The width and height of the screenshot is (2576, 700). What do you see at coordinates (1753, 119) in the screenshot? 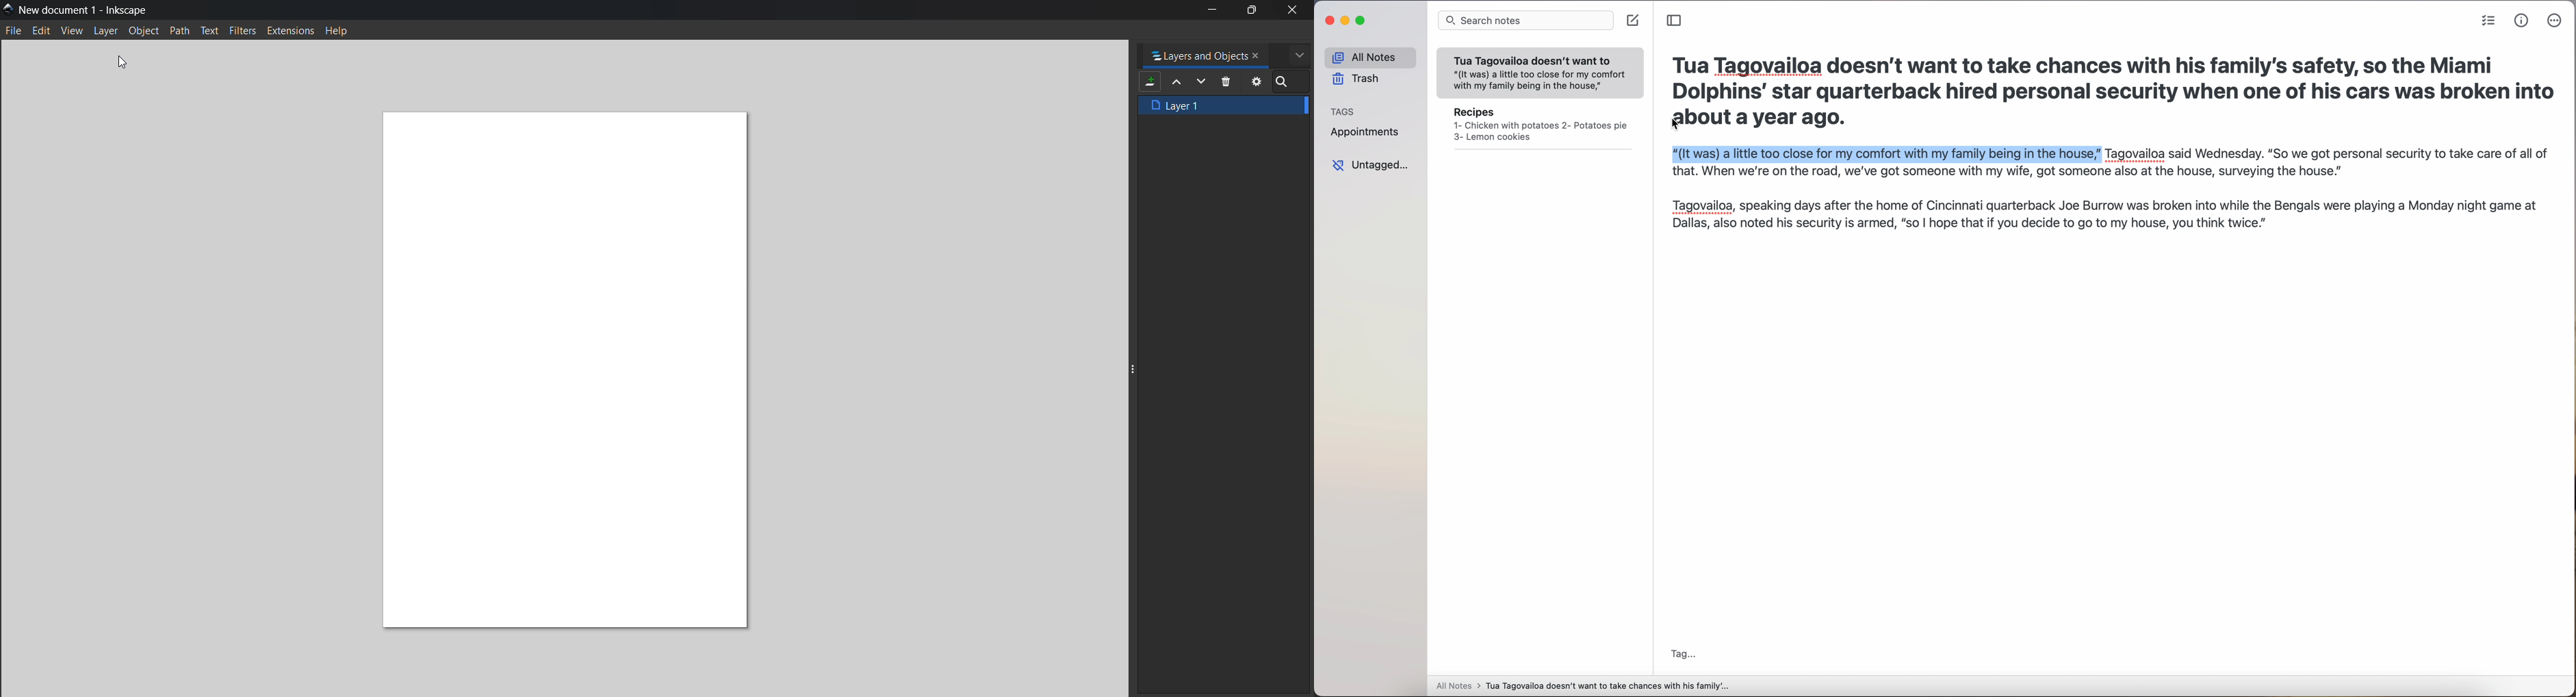
I see `about a year ago` at bounding box center [1753, 119].